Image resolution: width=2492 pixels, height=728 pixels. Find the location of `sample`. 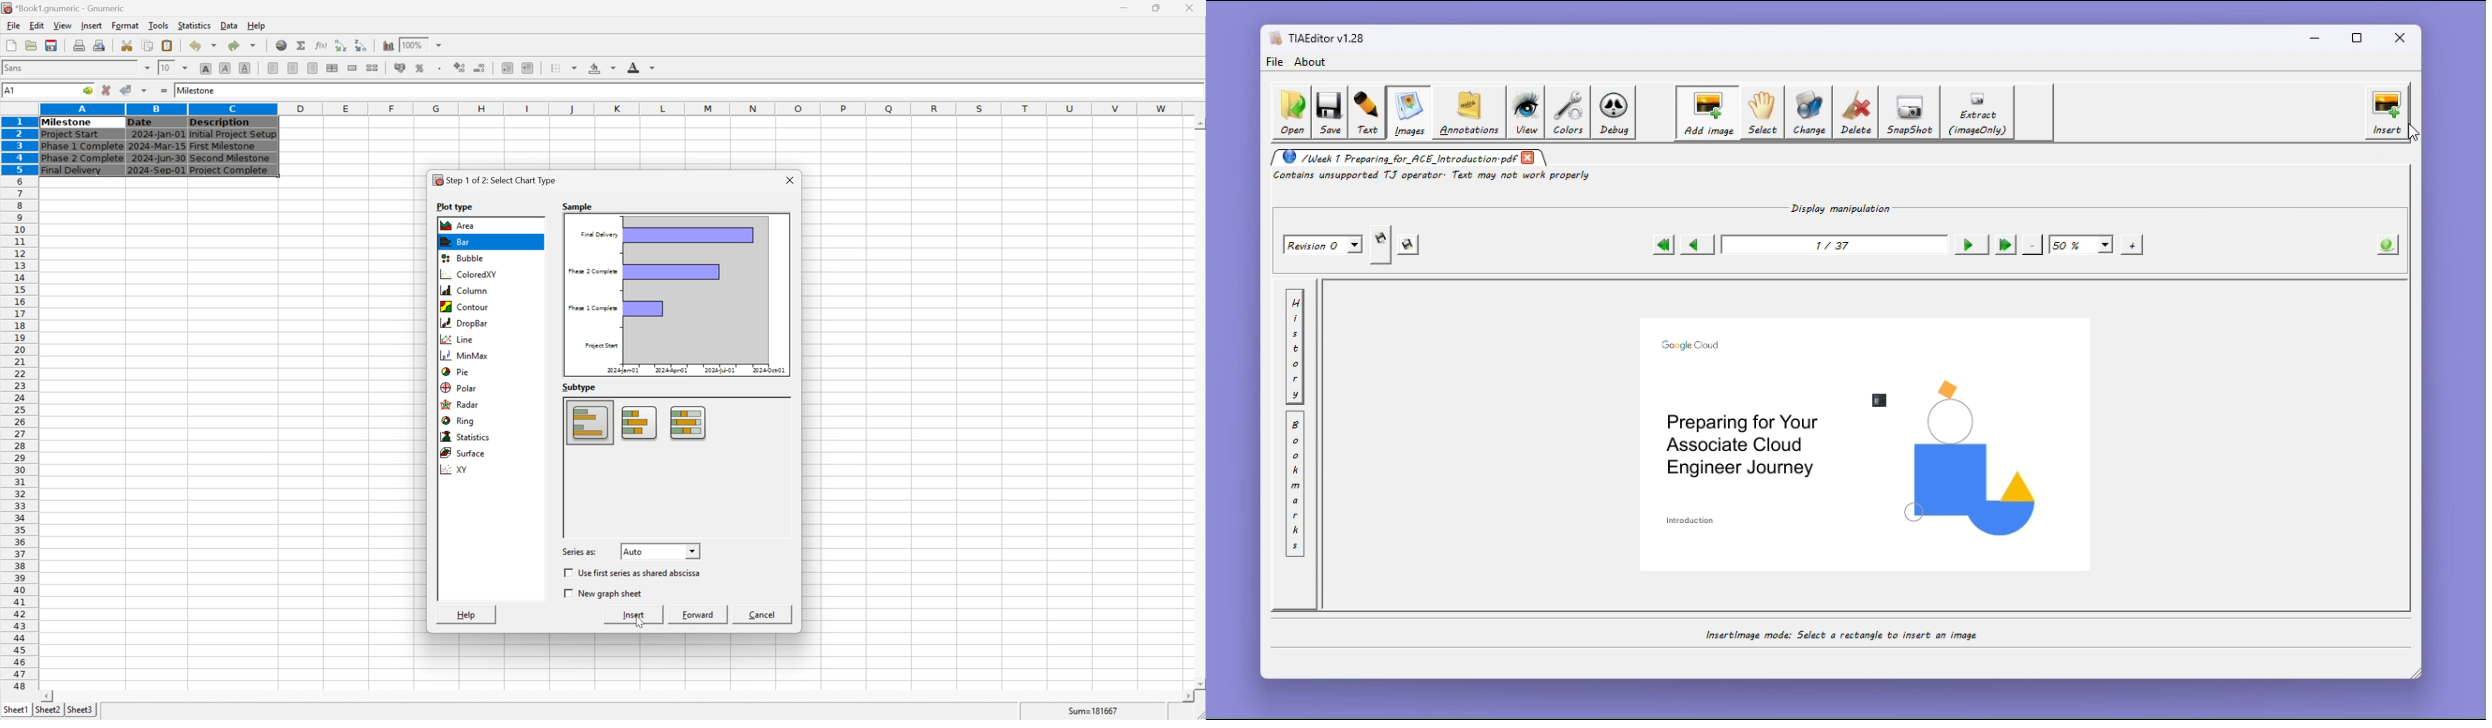

sample is located at coordinates (578, 205).